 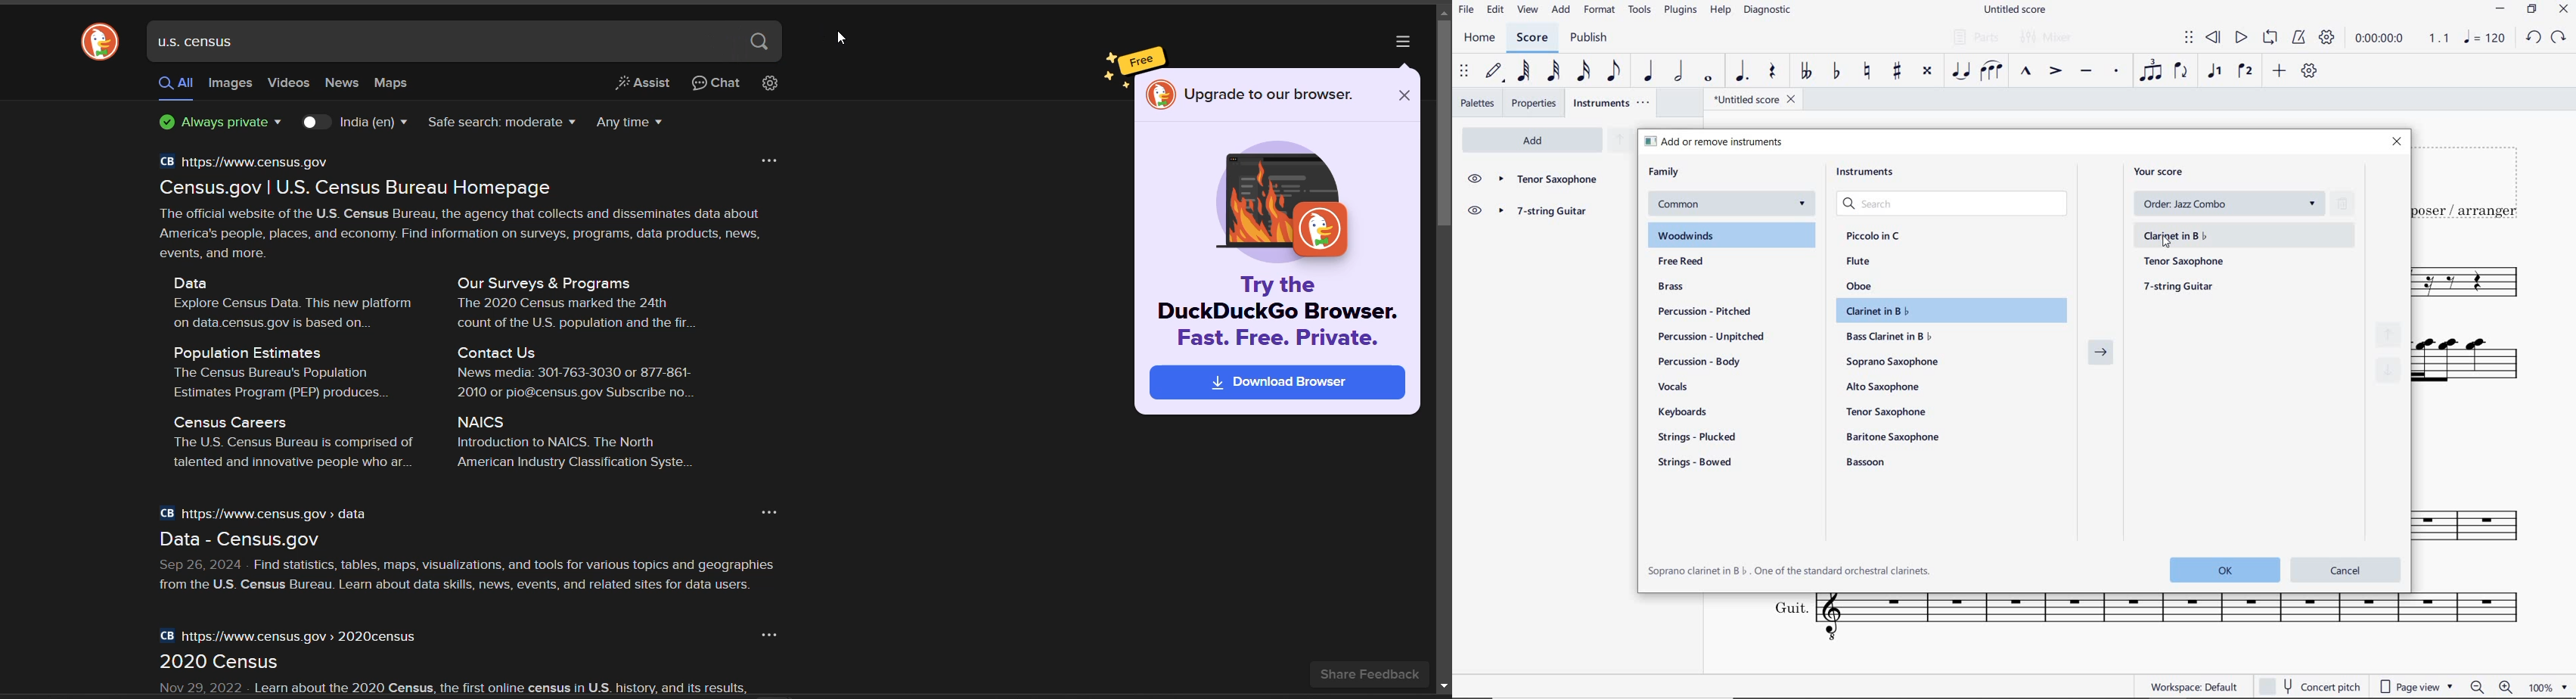 What do you see at coordinates (2400, 40) in the screenshot?
I see `PLAY SPEED` at bounding box center [2400, 40].